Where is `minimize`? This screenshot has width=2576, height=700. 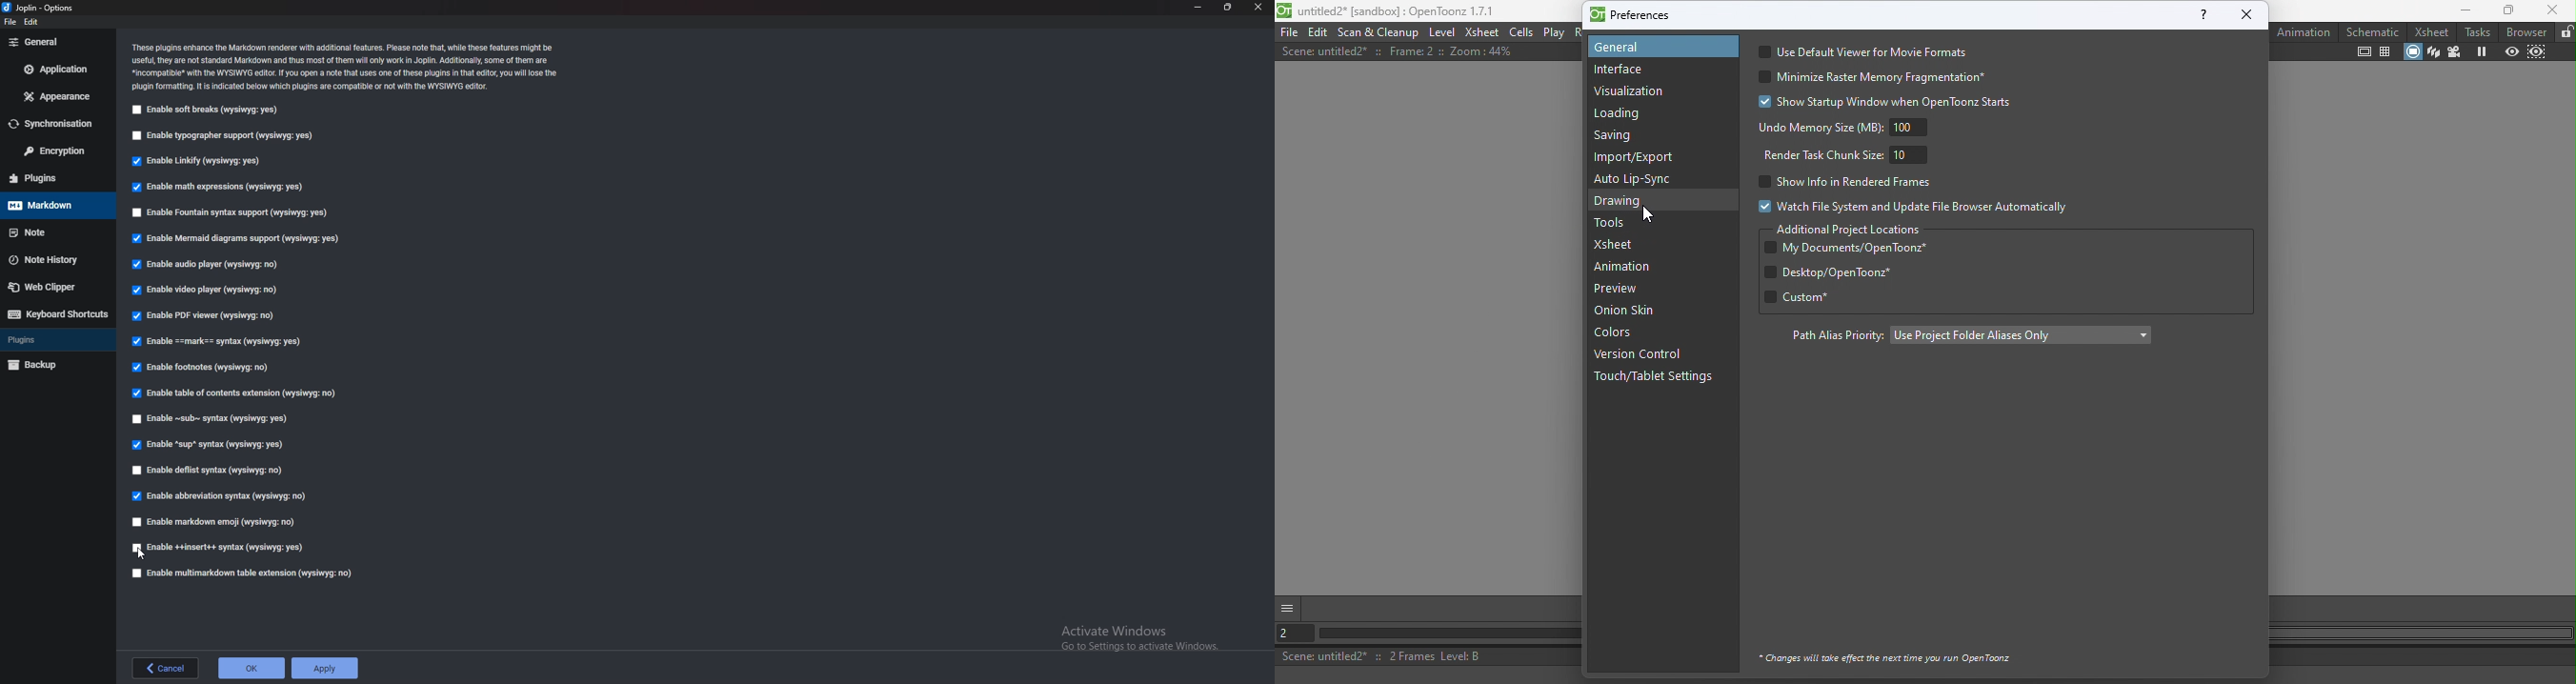 minimize is located at coordinates (1197, 6).